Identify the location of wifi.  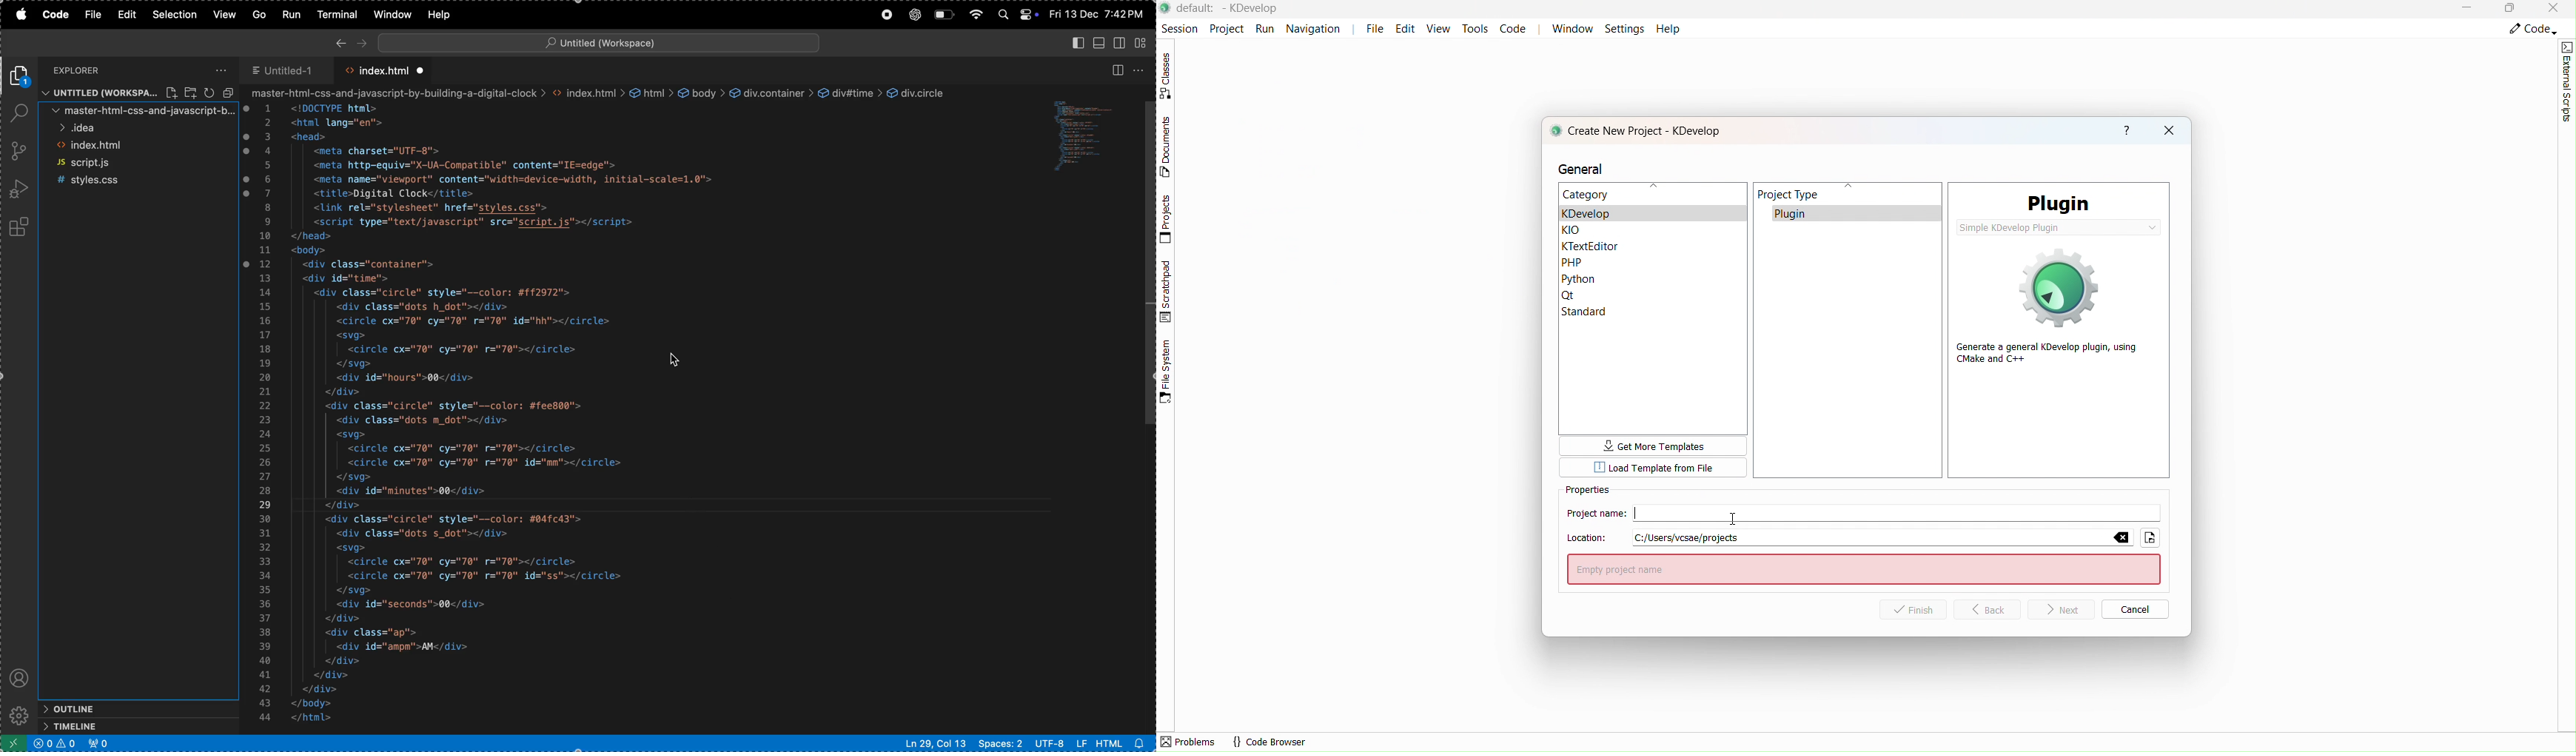
(977, 15).